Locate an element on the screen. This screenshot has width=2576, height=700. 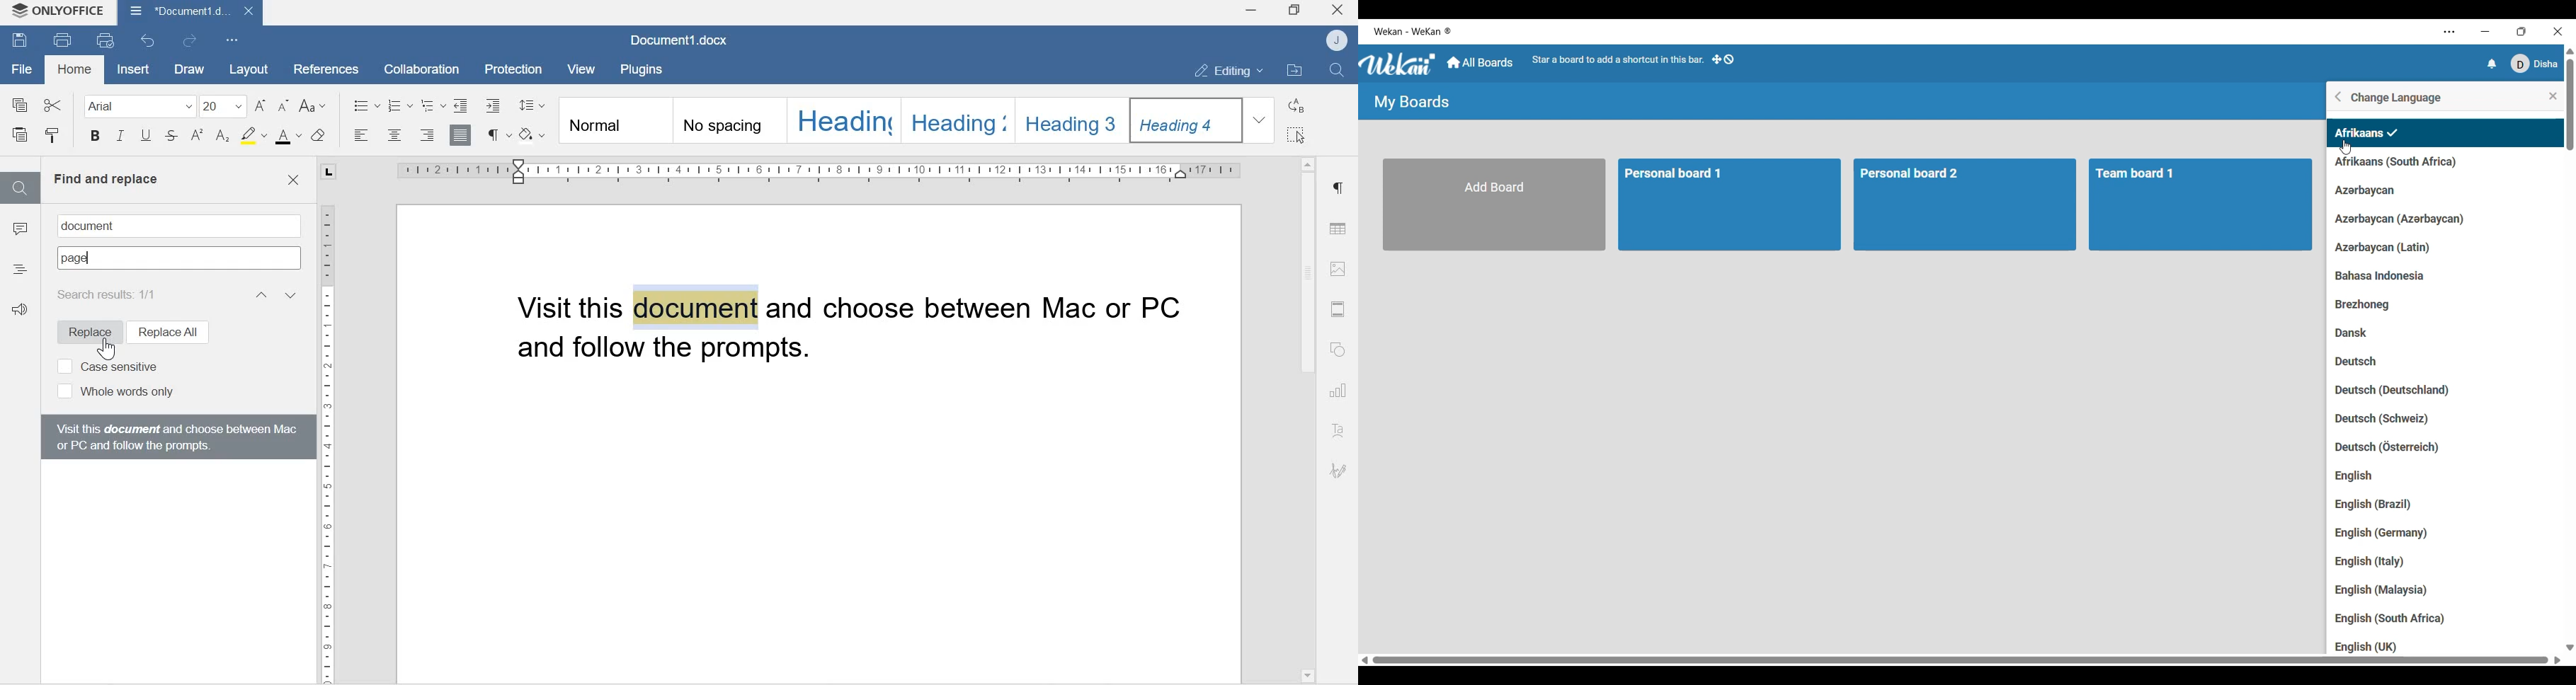
Whole words only is located at coordinates (113, 392).